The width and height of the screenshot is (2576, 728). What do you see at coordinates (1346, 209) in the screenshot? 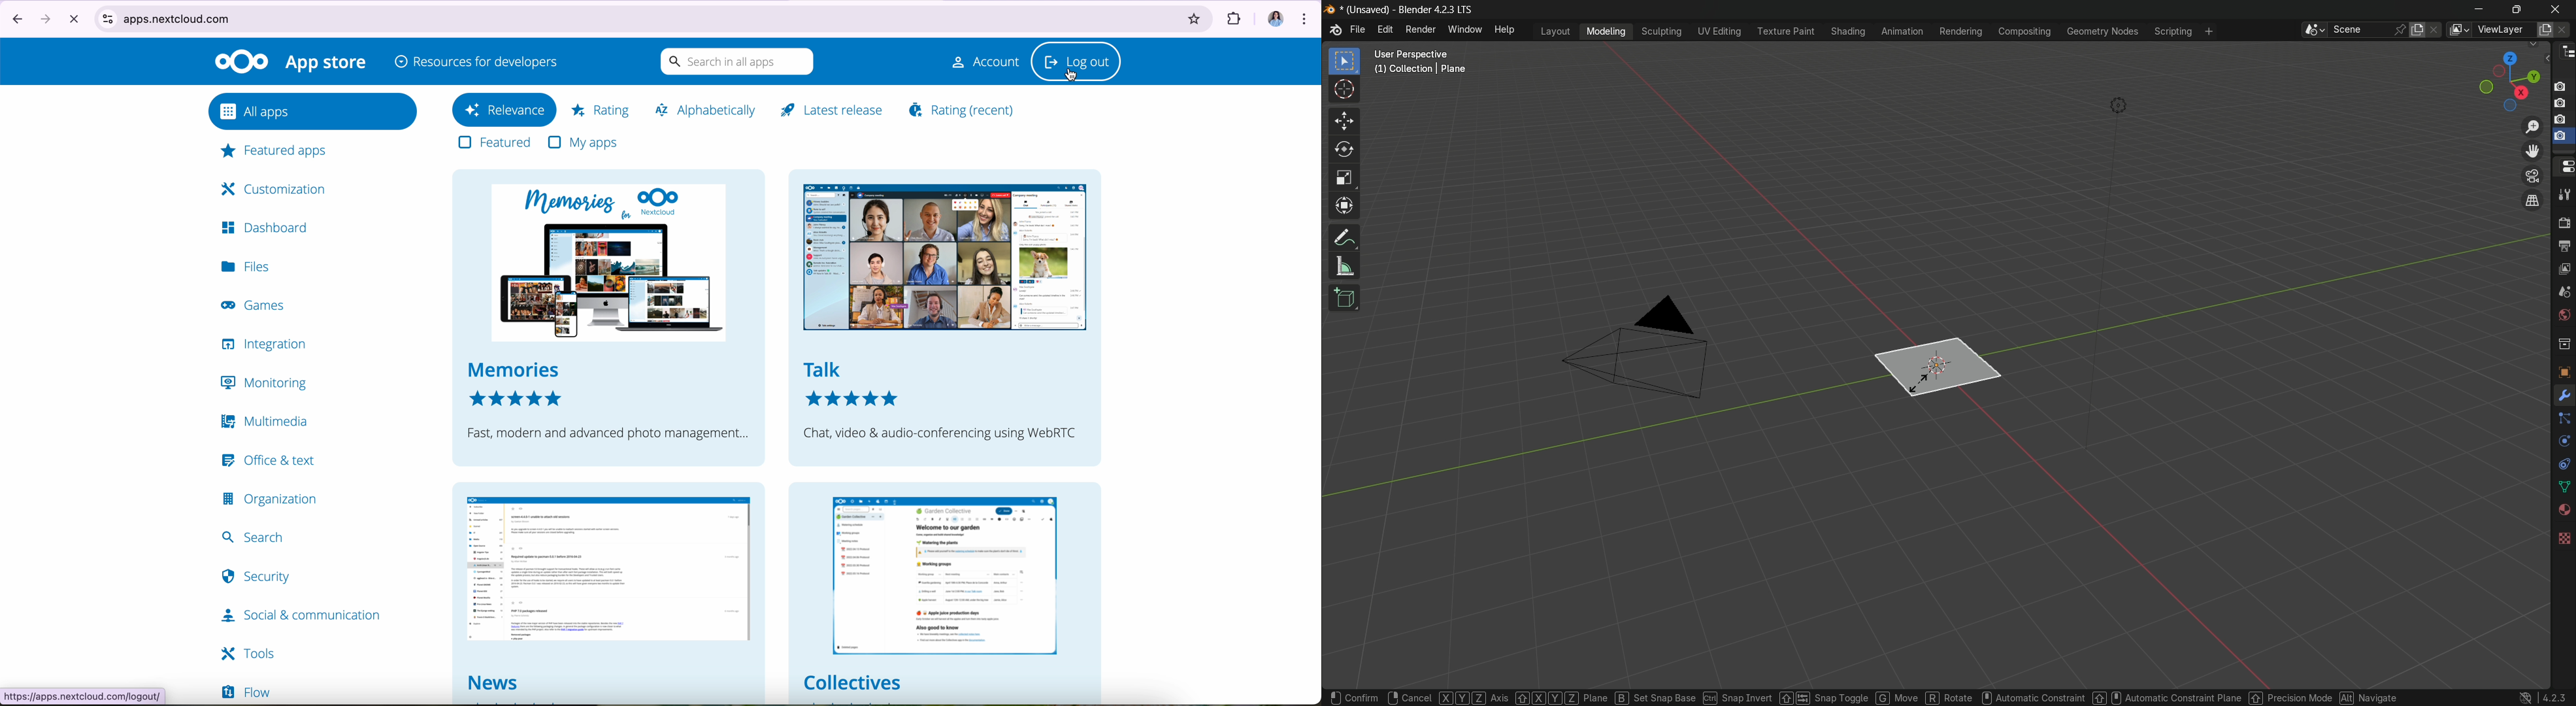
I see `transform` at bounding box center [1346, 209].